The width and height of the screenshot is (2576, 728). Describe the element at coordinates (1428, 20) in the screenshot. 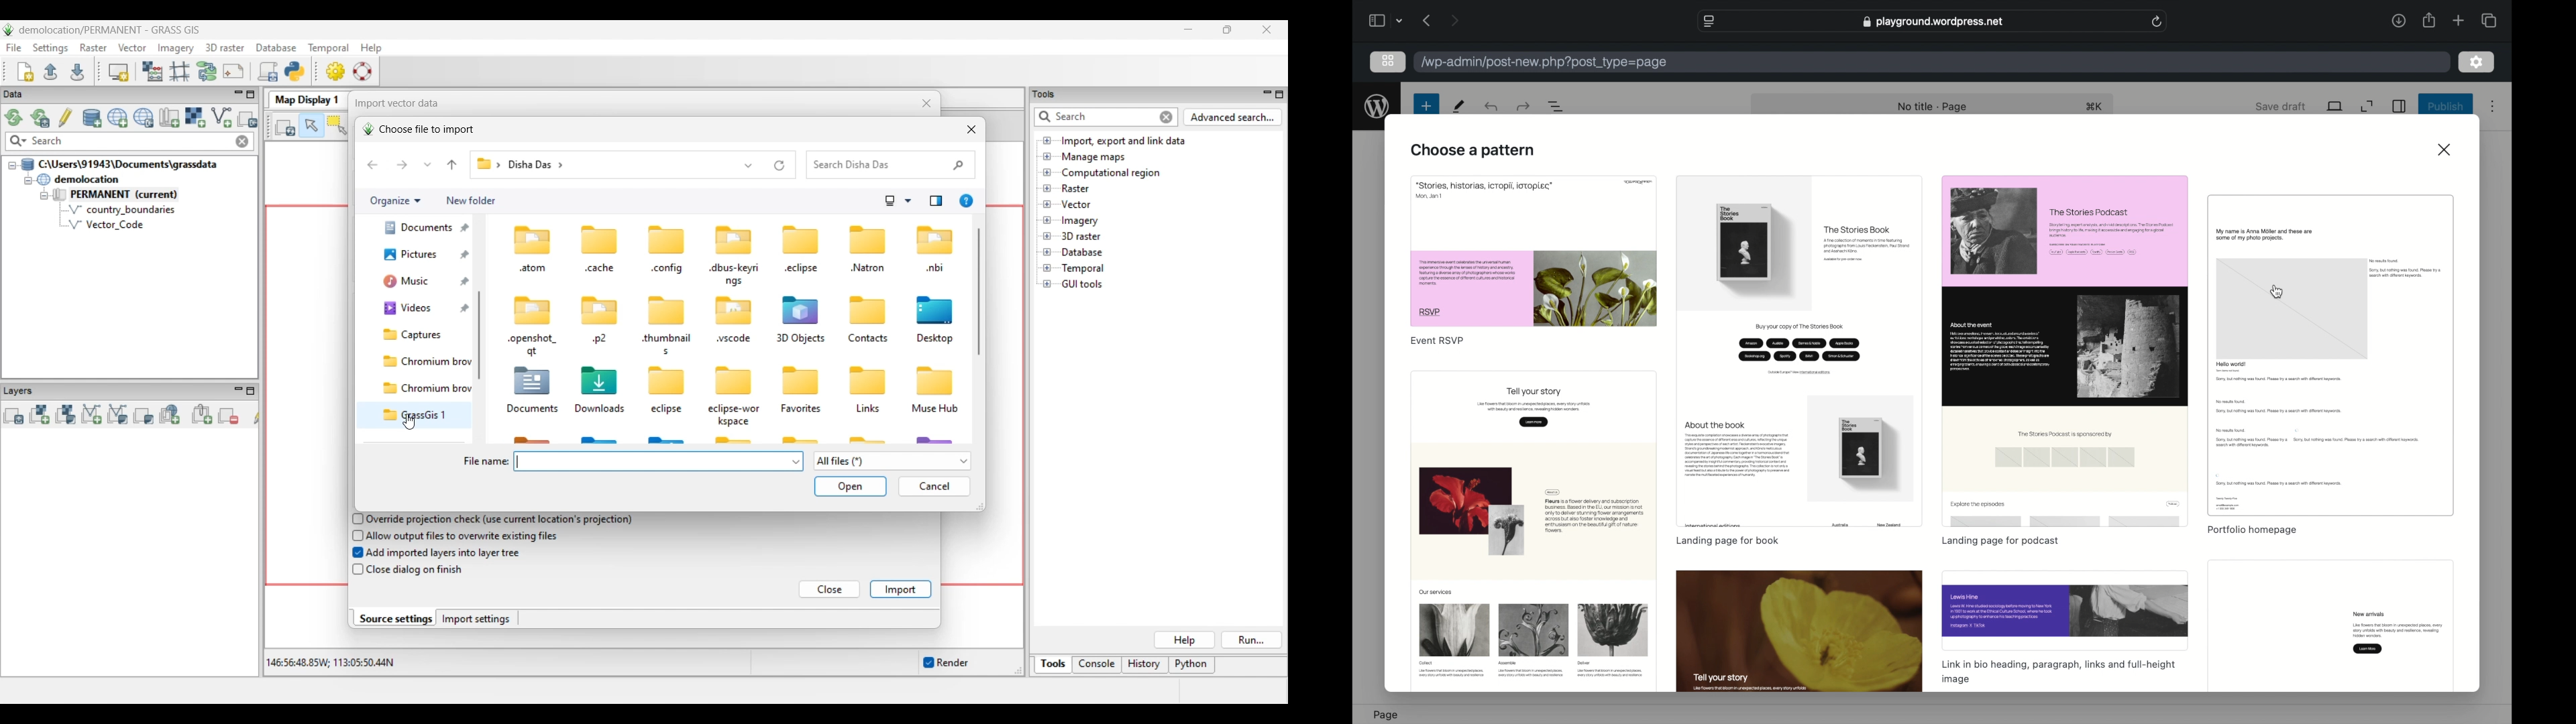

I see `previous page` at that location.